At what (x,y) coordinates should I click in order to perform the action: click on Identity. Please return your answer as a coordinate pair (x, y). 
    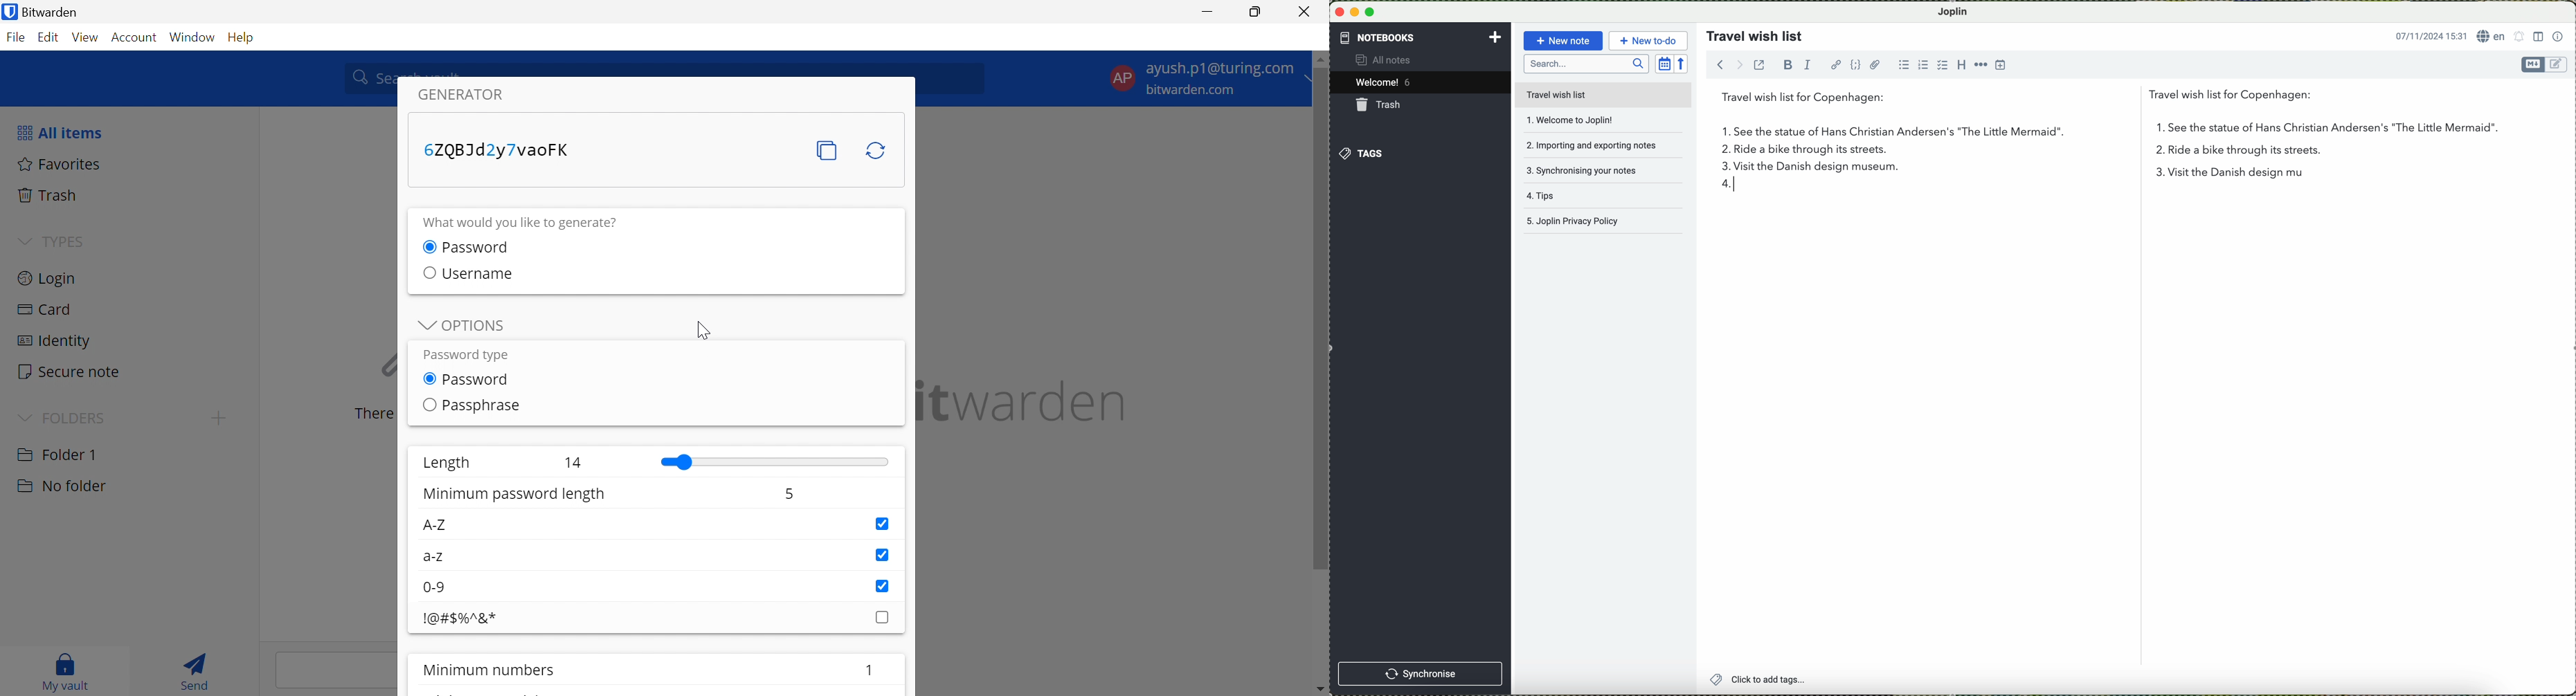
    Looking at the image, I should click on (55, 342).